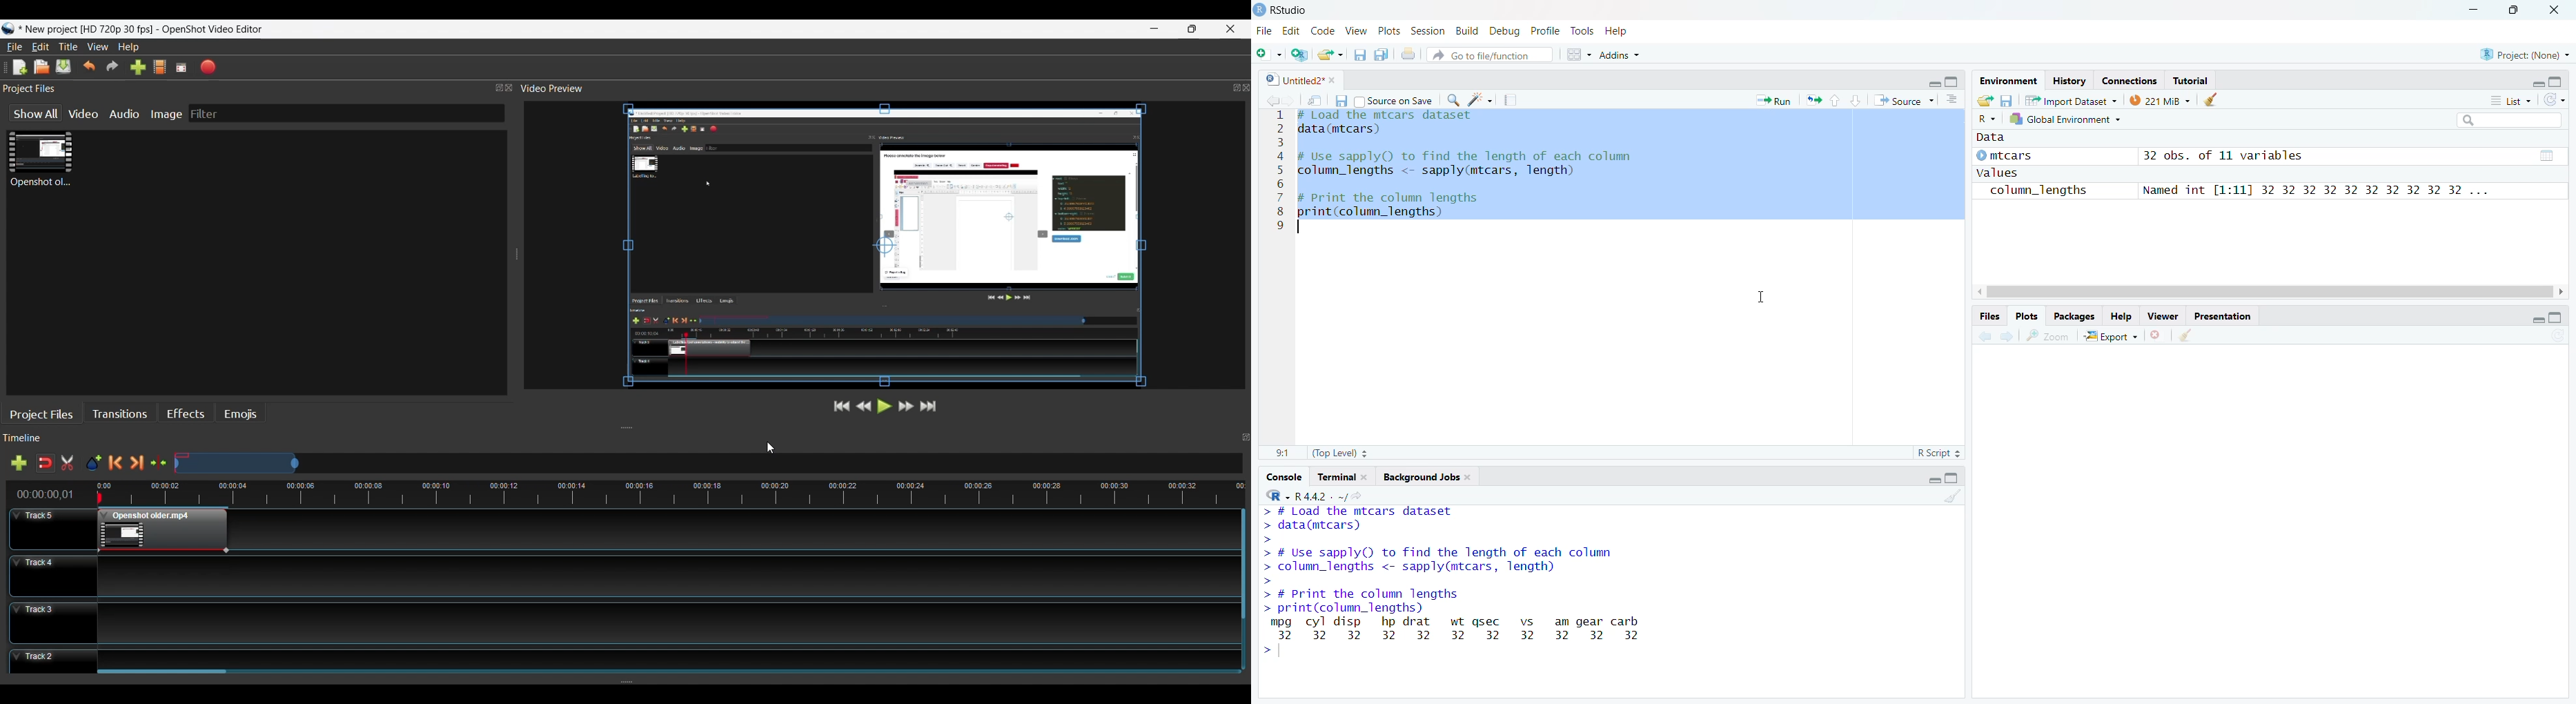 This screenshot has height=728, width=2576. What do you see at coordinates (2047, 335) in the screenshot?
I see `Zoom` at bounding box center [2047, 335].